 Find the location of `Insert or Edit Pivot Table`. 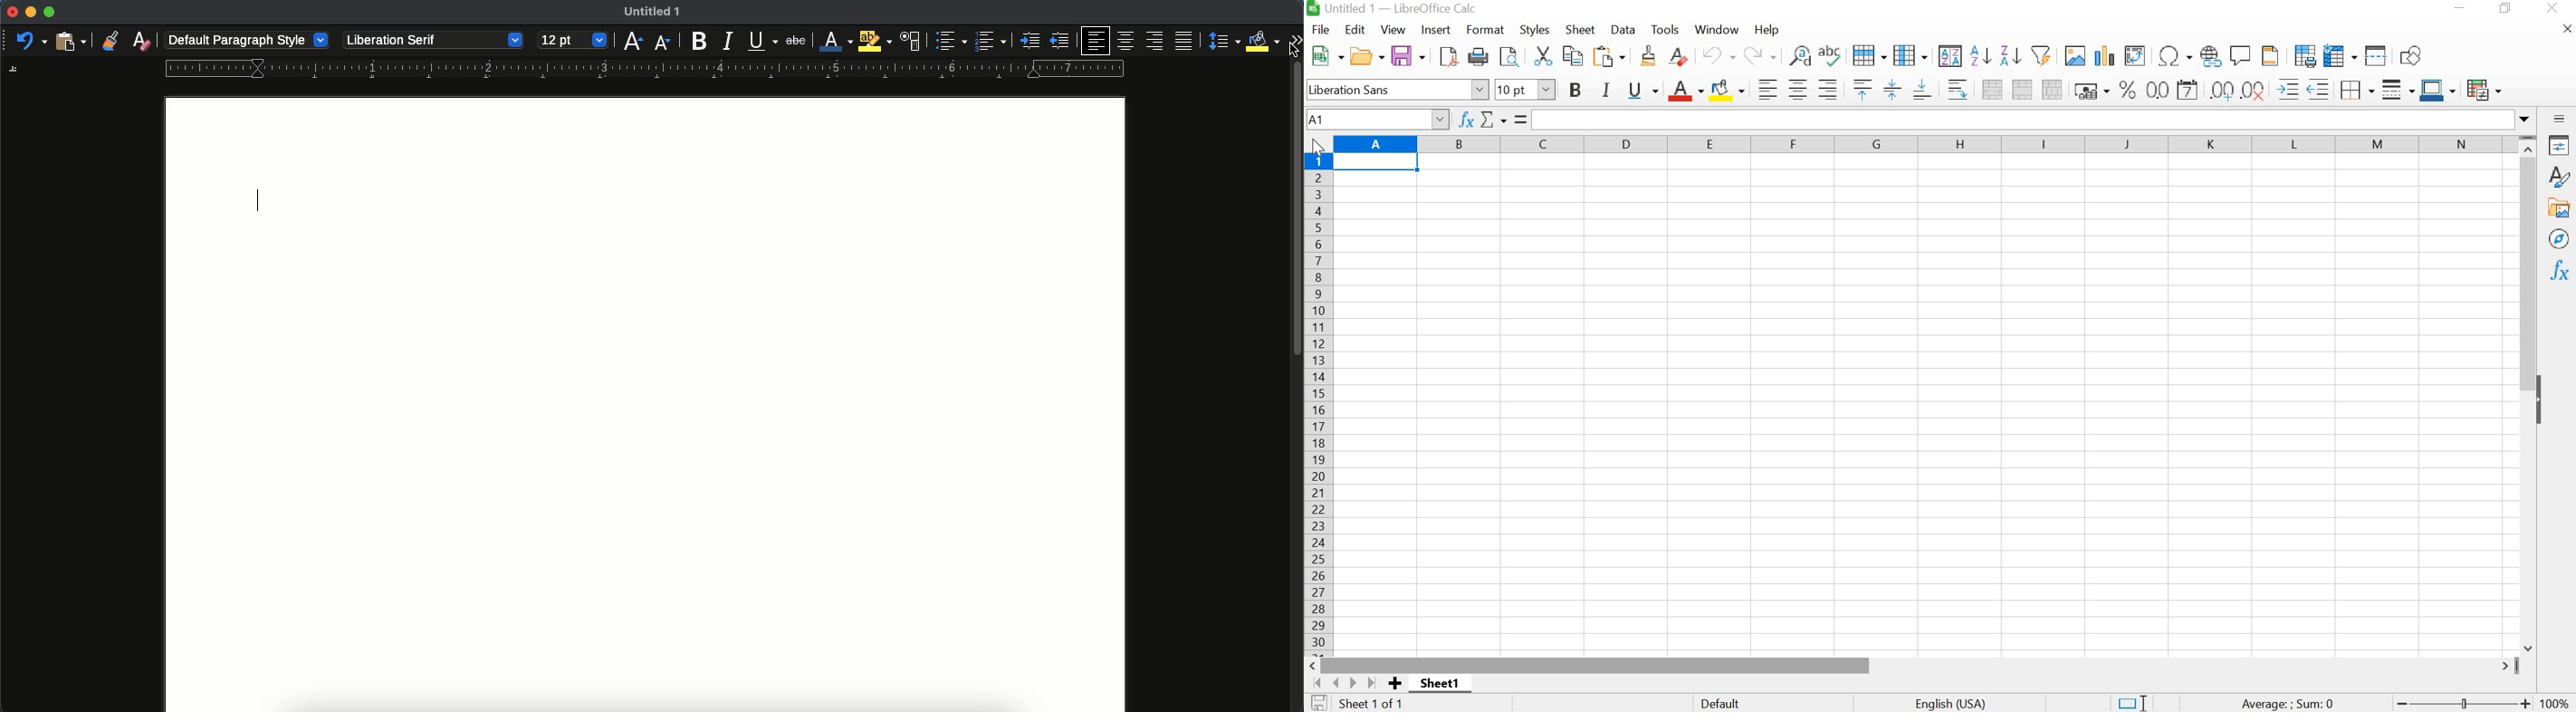

Insert or Edit Pivot Table is located at coordinates (2133, 54).